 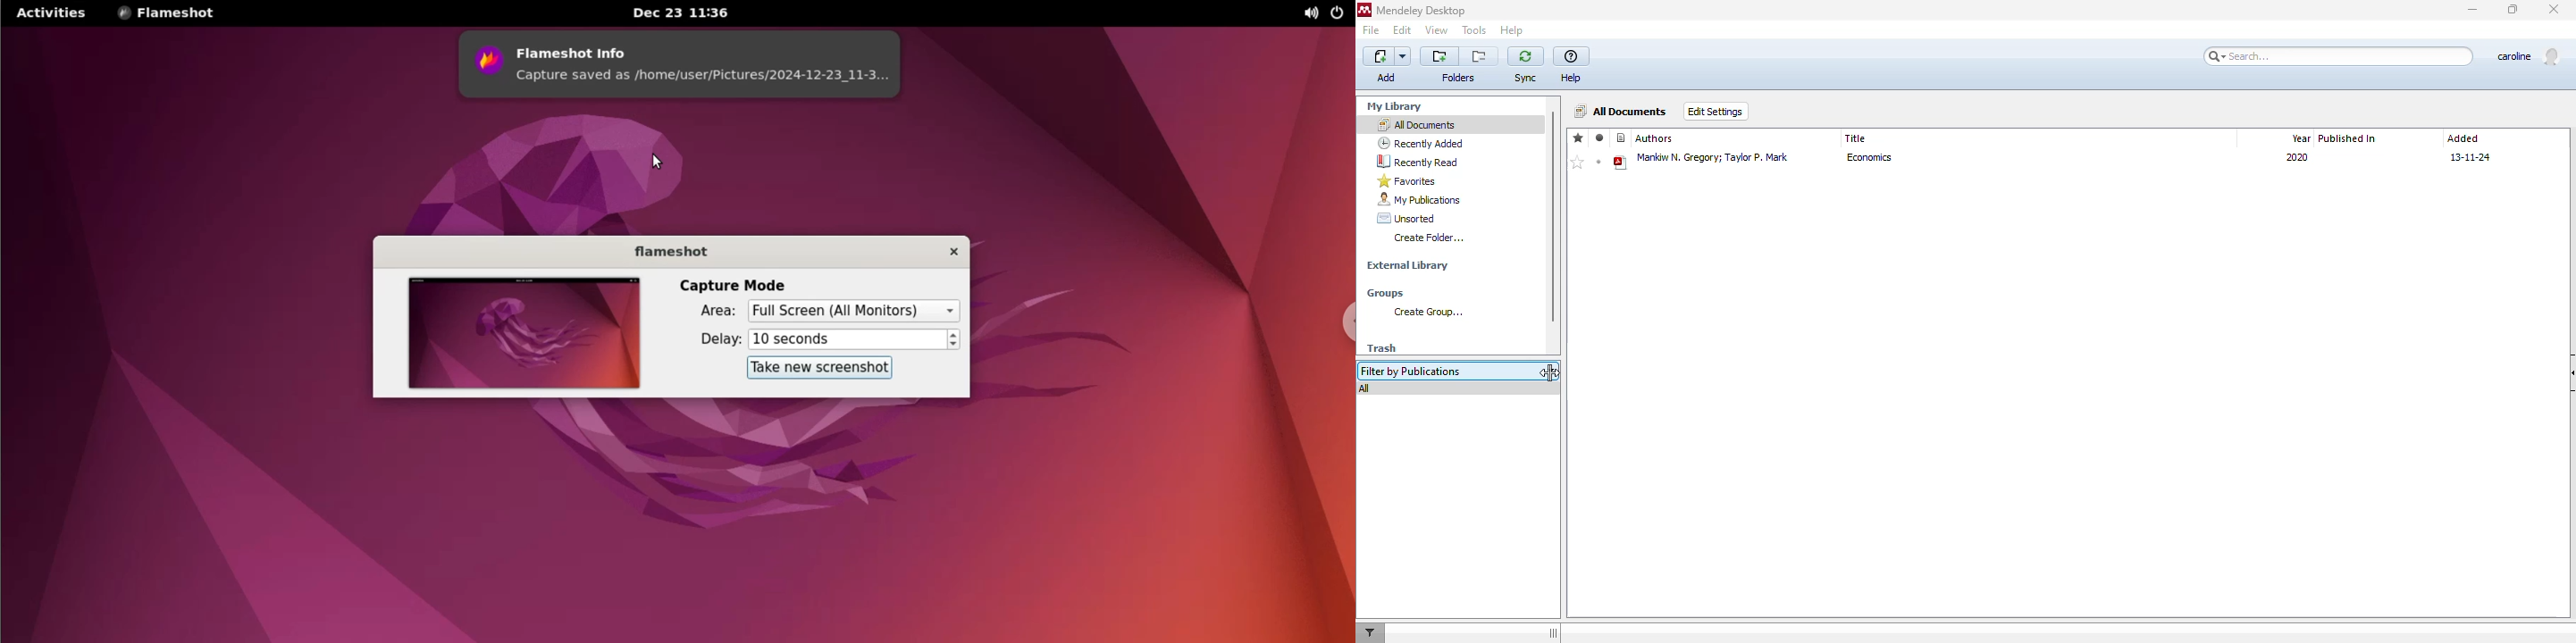 What do you see at coordinates (1714, 162) in the screenshot?
I see `manlow n, gregory,taylor p,mark` at bounding box center [1714, 162].